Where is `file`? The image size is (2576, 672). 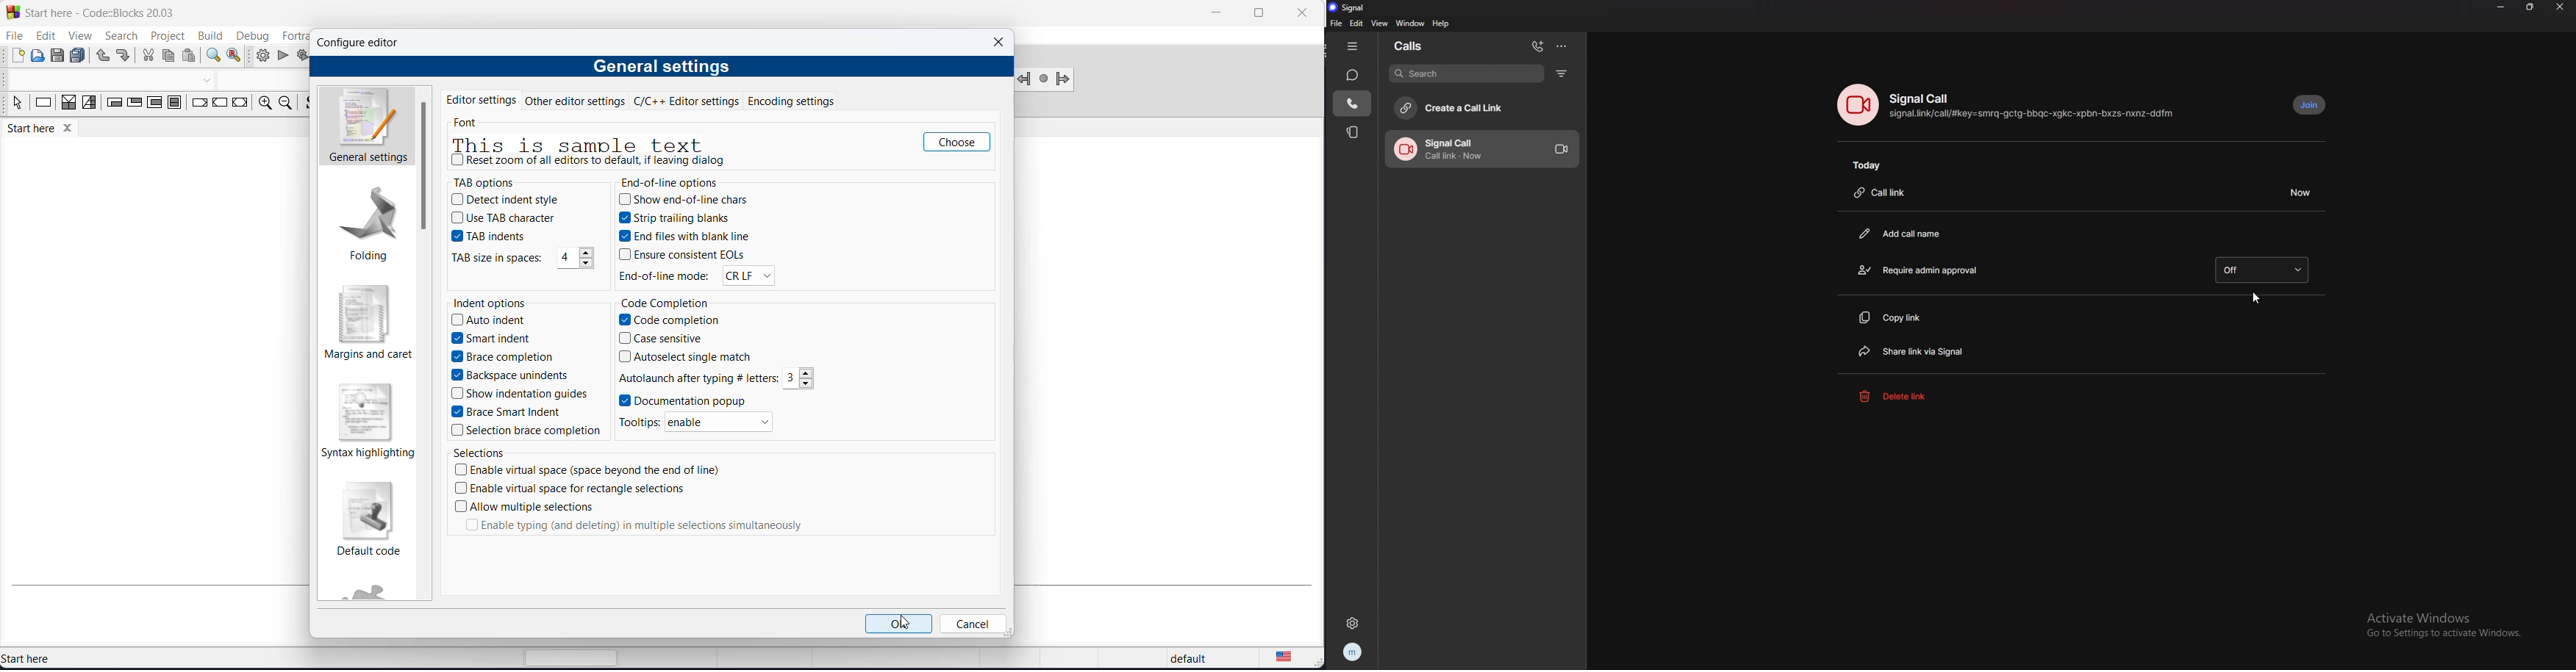 file is located at coordinates (1337, 23).